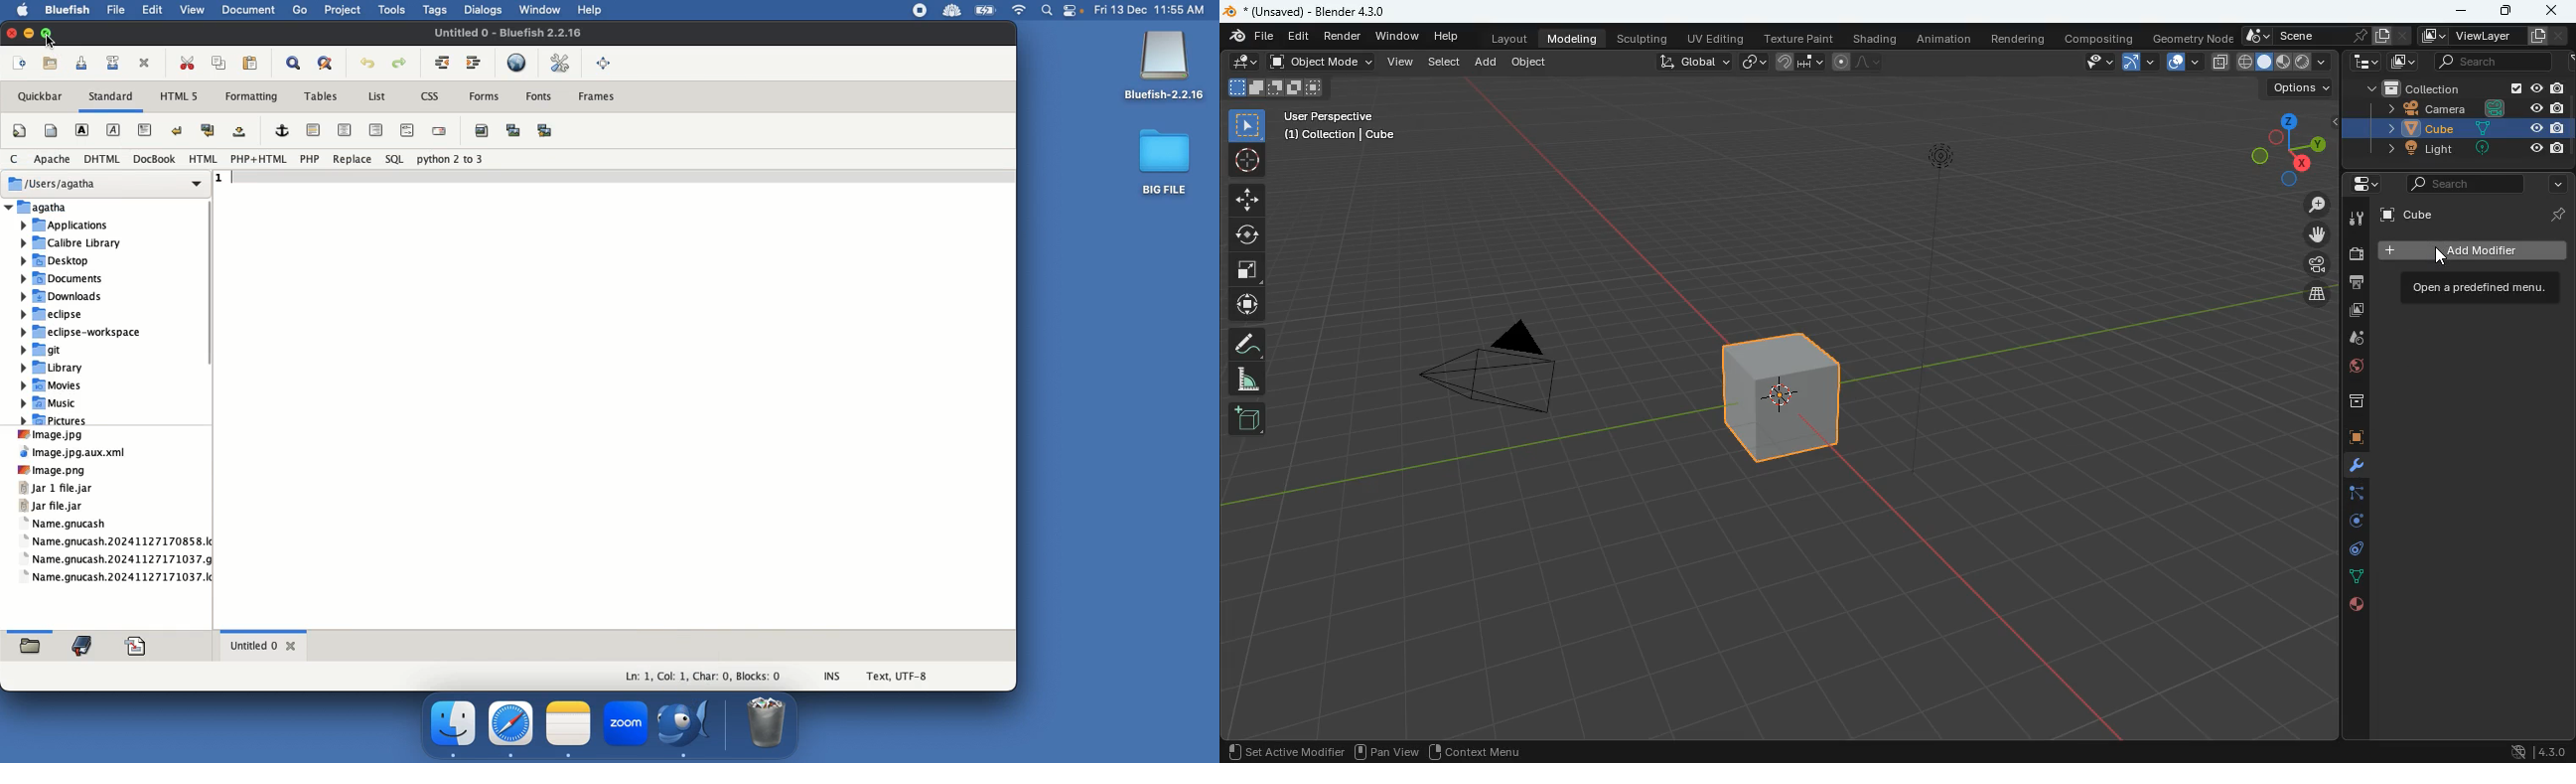 This screenshot has width=2576, height=784. What do you see at coordinates (1244, 345) in the screenshot?
I see `draw` at bounding box center [1244, 345].